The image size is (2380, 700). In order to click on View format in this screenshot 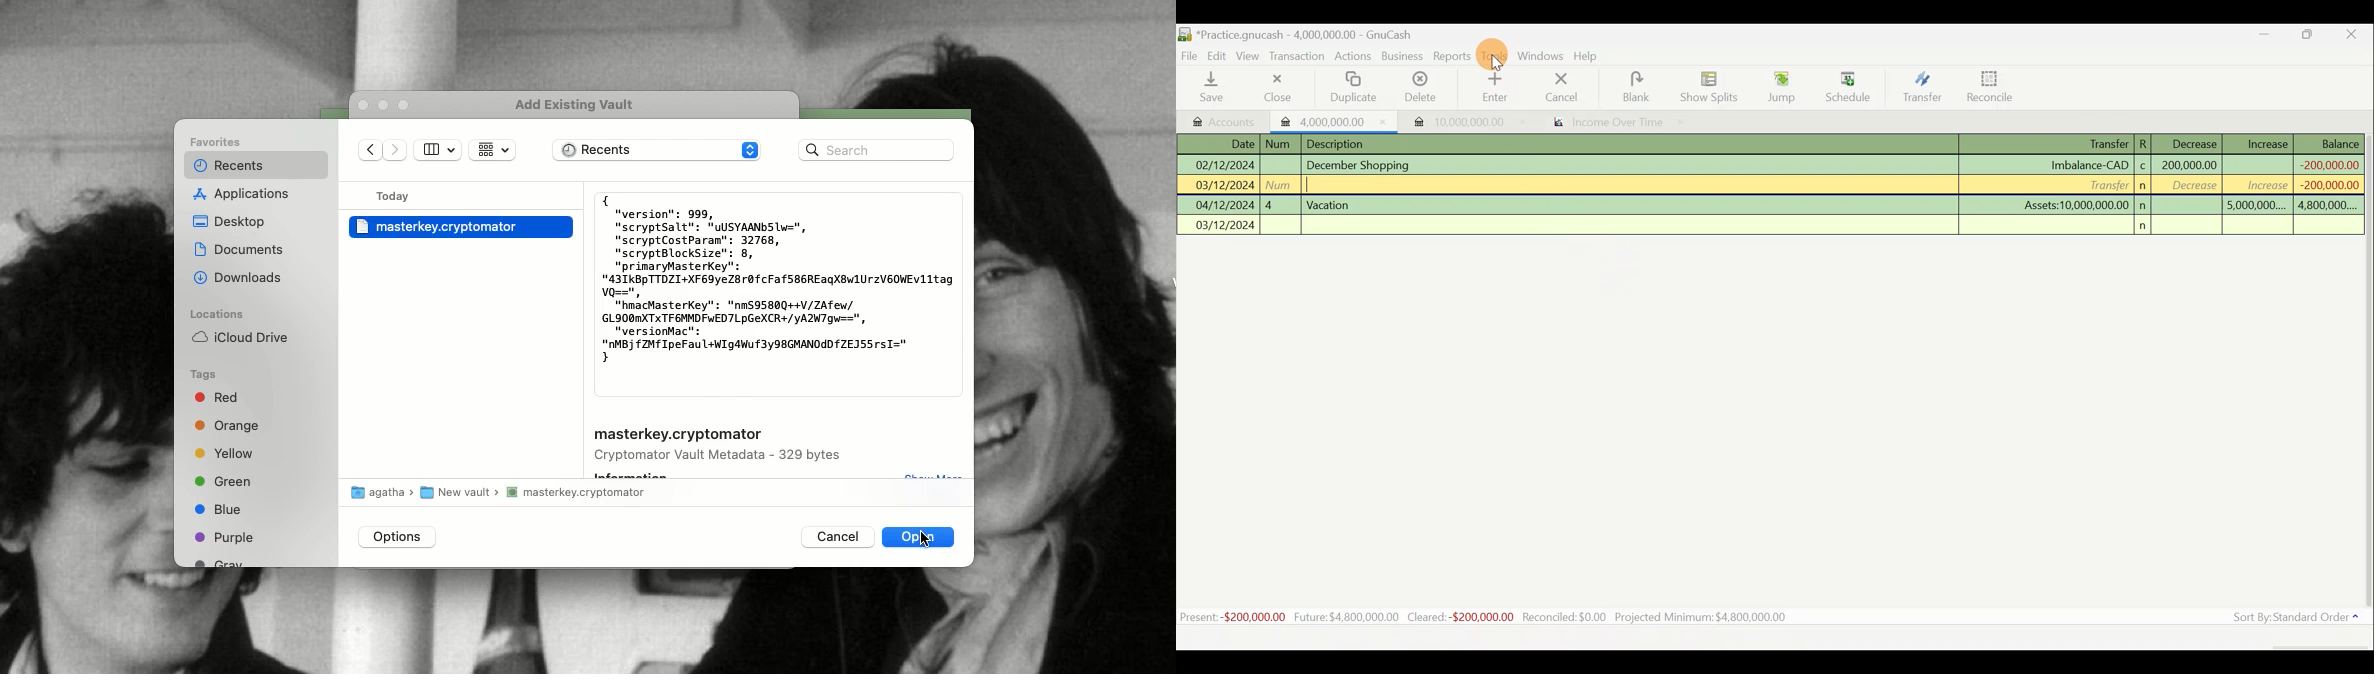, I will do `click(438, 150)`.